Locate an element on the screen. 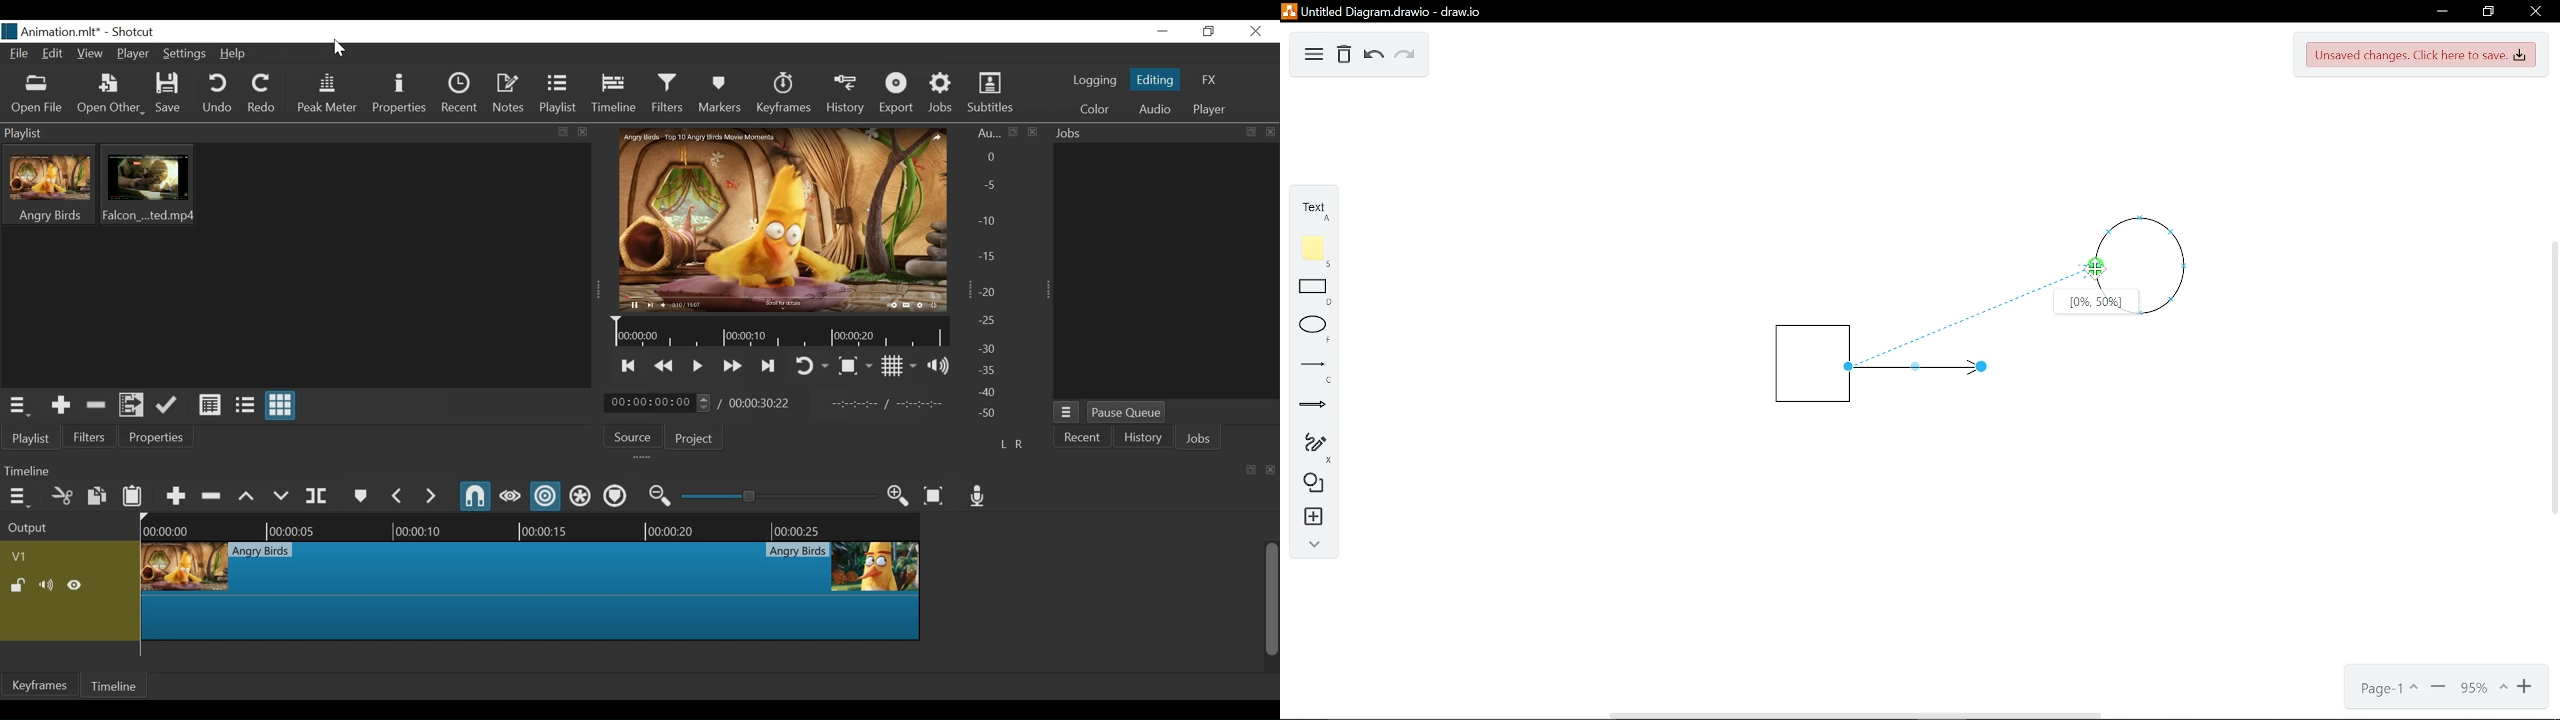  Timeline is located at coordinates (615, 94).